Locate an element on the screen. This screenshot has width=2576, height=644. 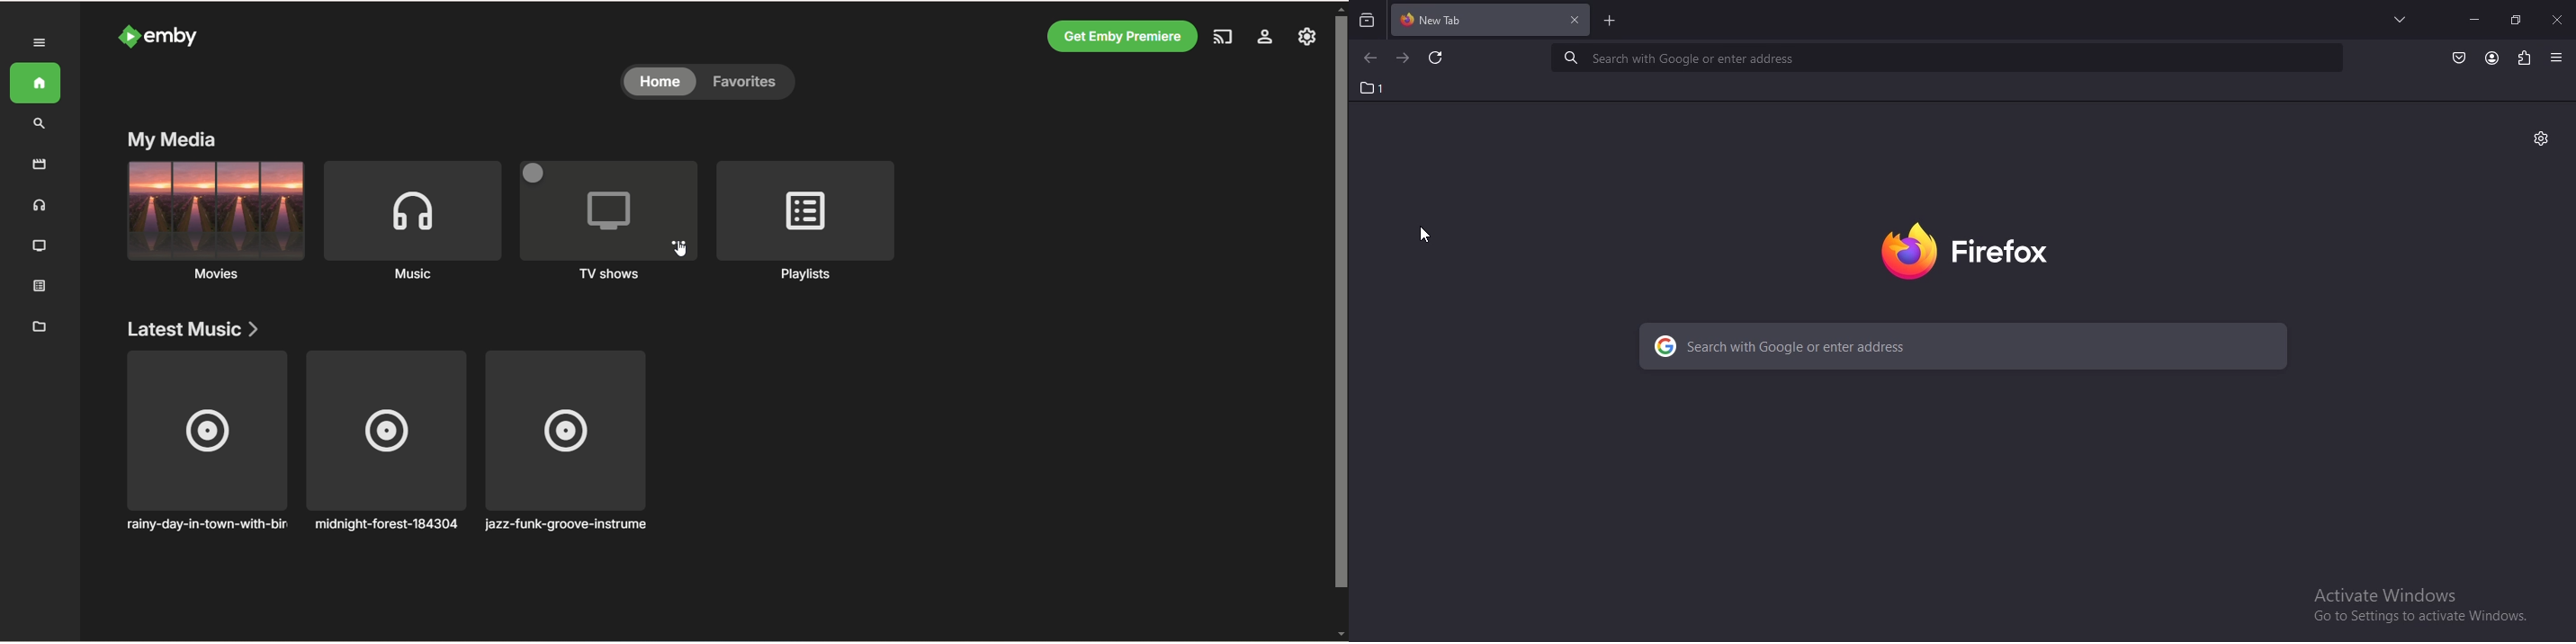
personalise this tab is located at coordinates (2545, 138).